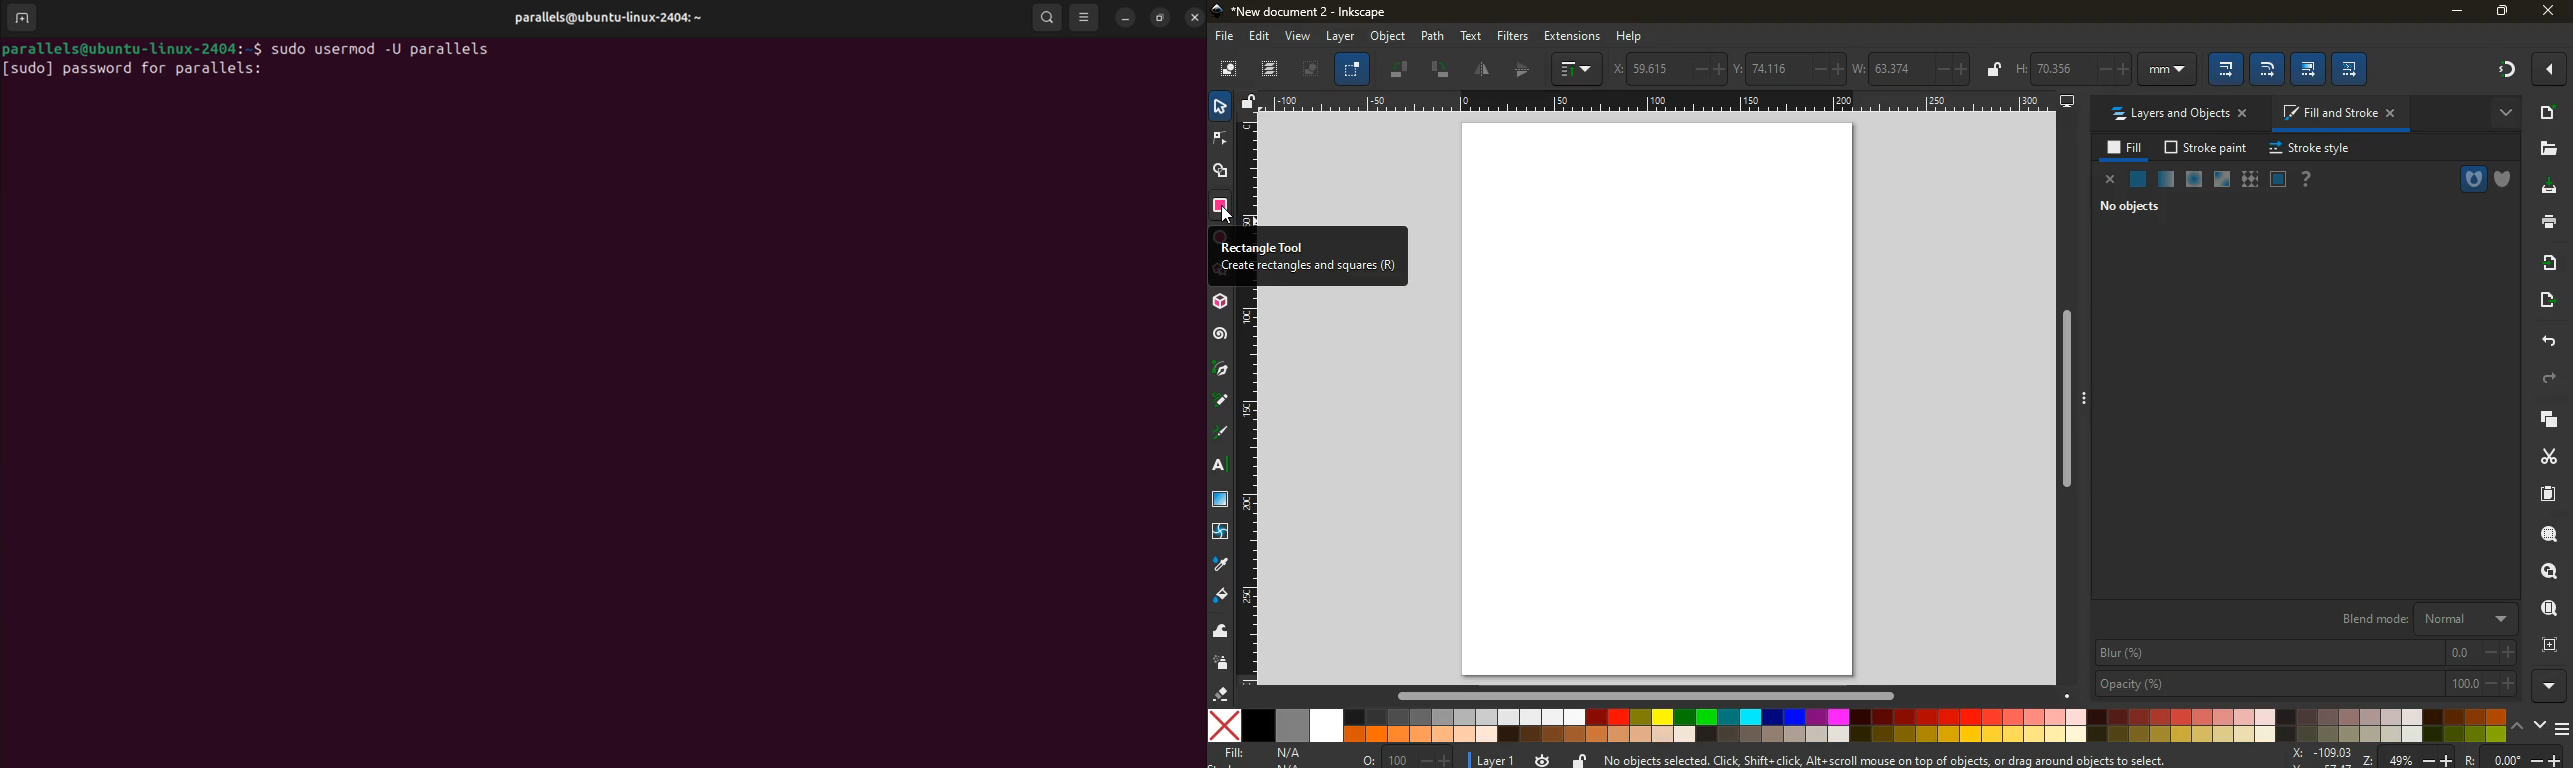 The width and height of the screenshot is (2576, 784). I want to click on up, so click(2520, 727).